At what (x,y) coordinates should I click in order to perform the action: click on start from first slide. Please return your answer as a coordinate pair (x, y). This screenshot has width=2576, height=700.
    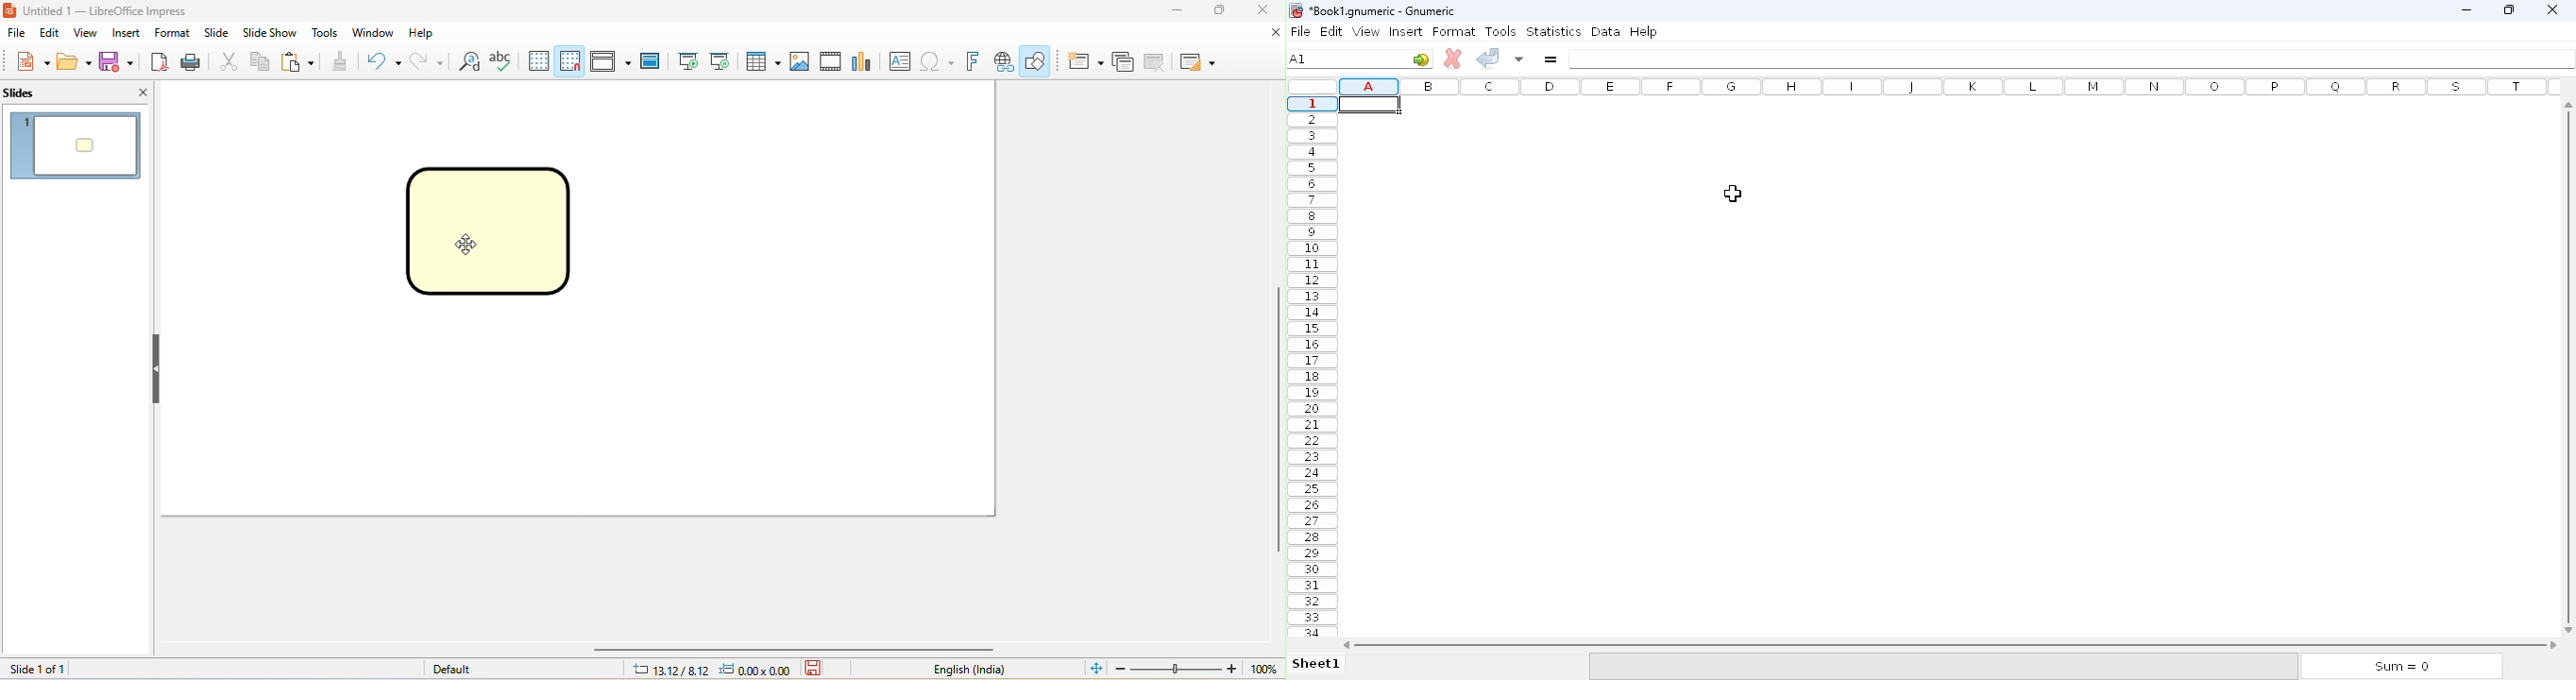
    Looking at the image, I should click on (686, 60).